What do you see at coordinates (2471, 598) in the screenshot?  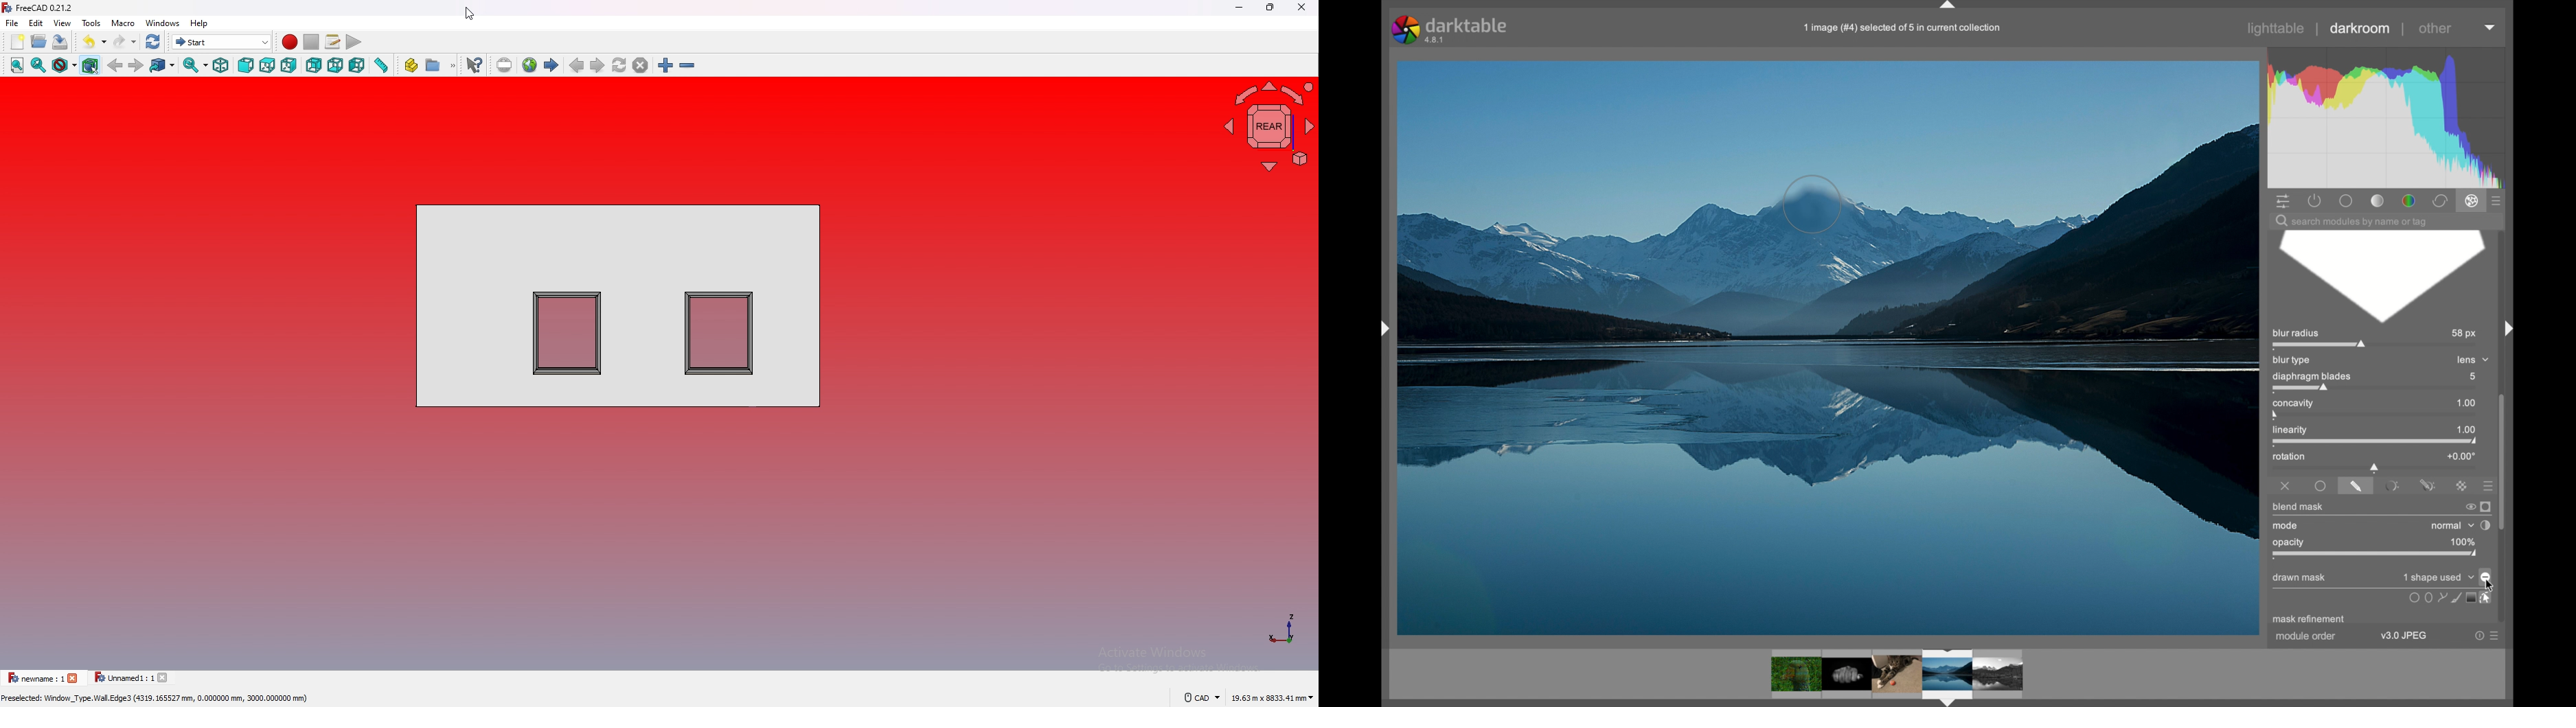 I see `screen` at bounding box center [2471, 598].